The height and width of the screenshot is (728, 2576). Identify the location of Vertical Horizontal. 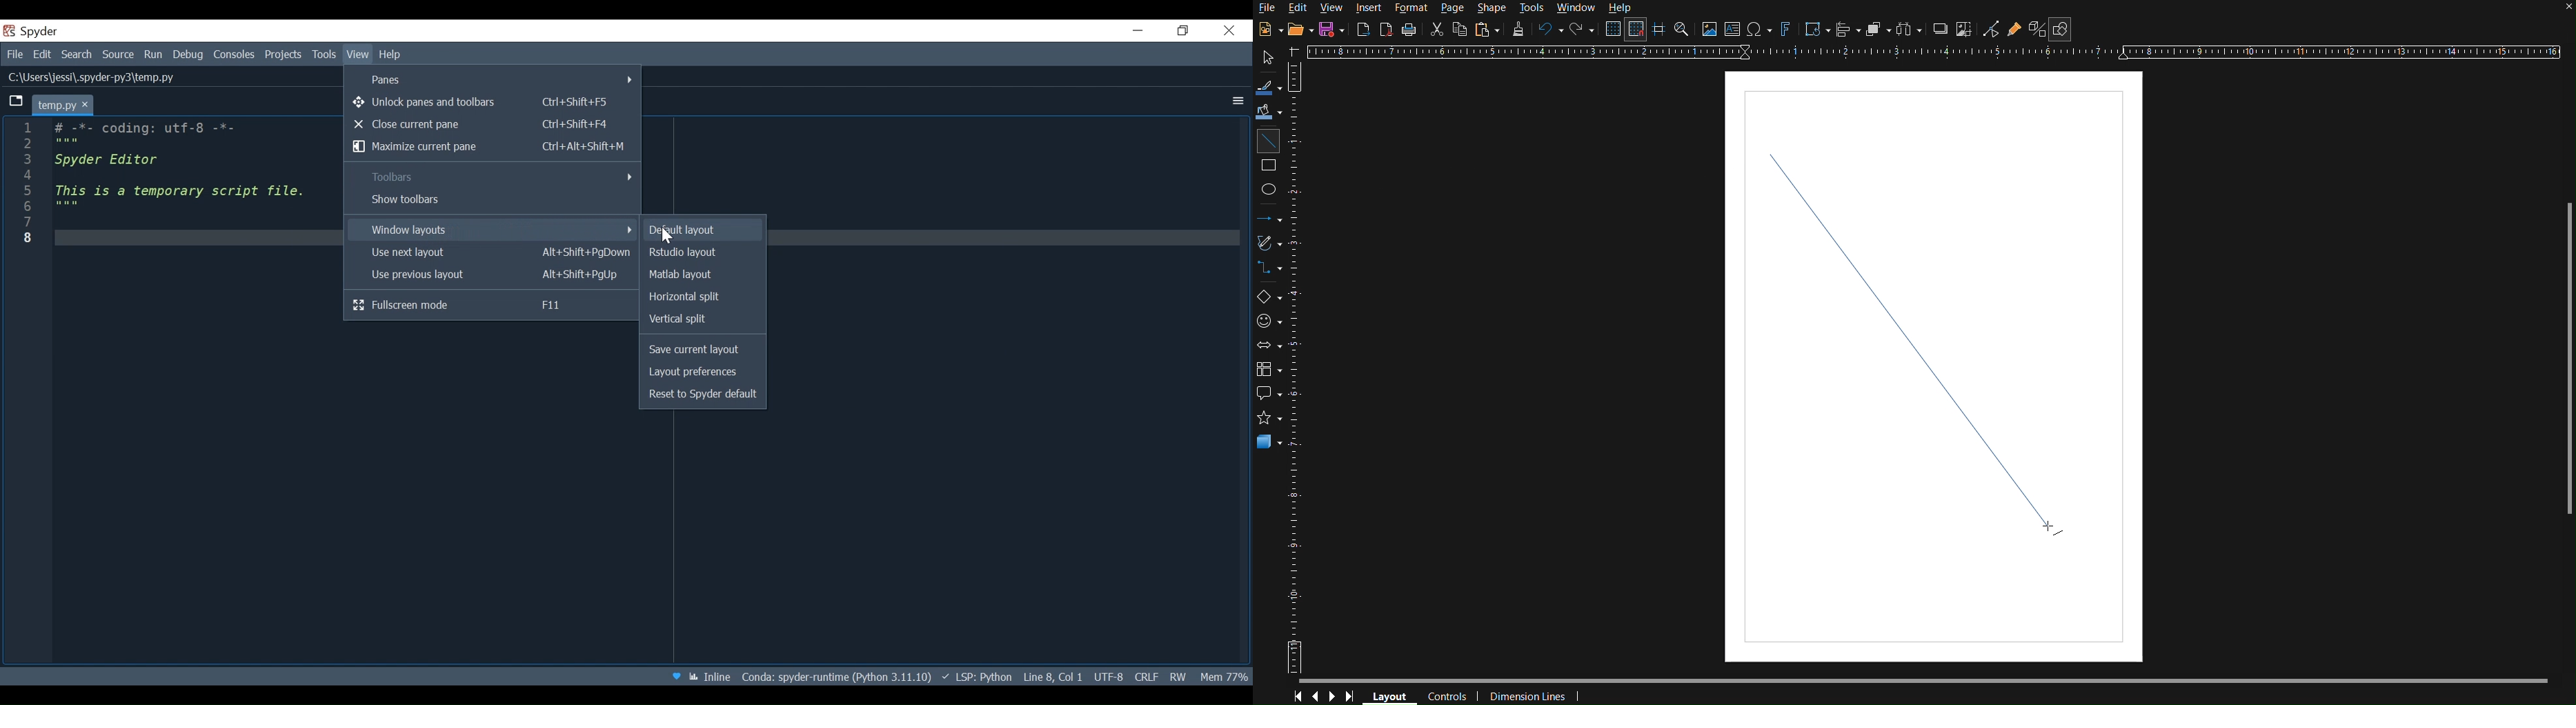
(1298, 368).